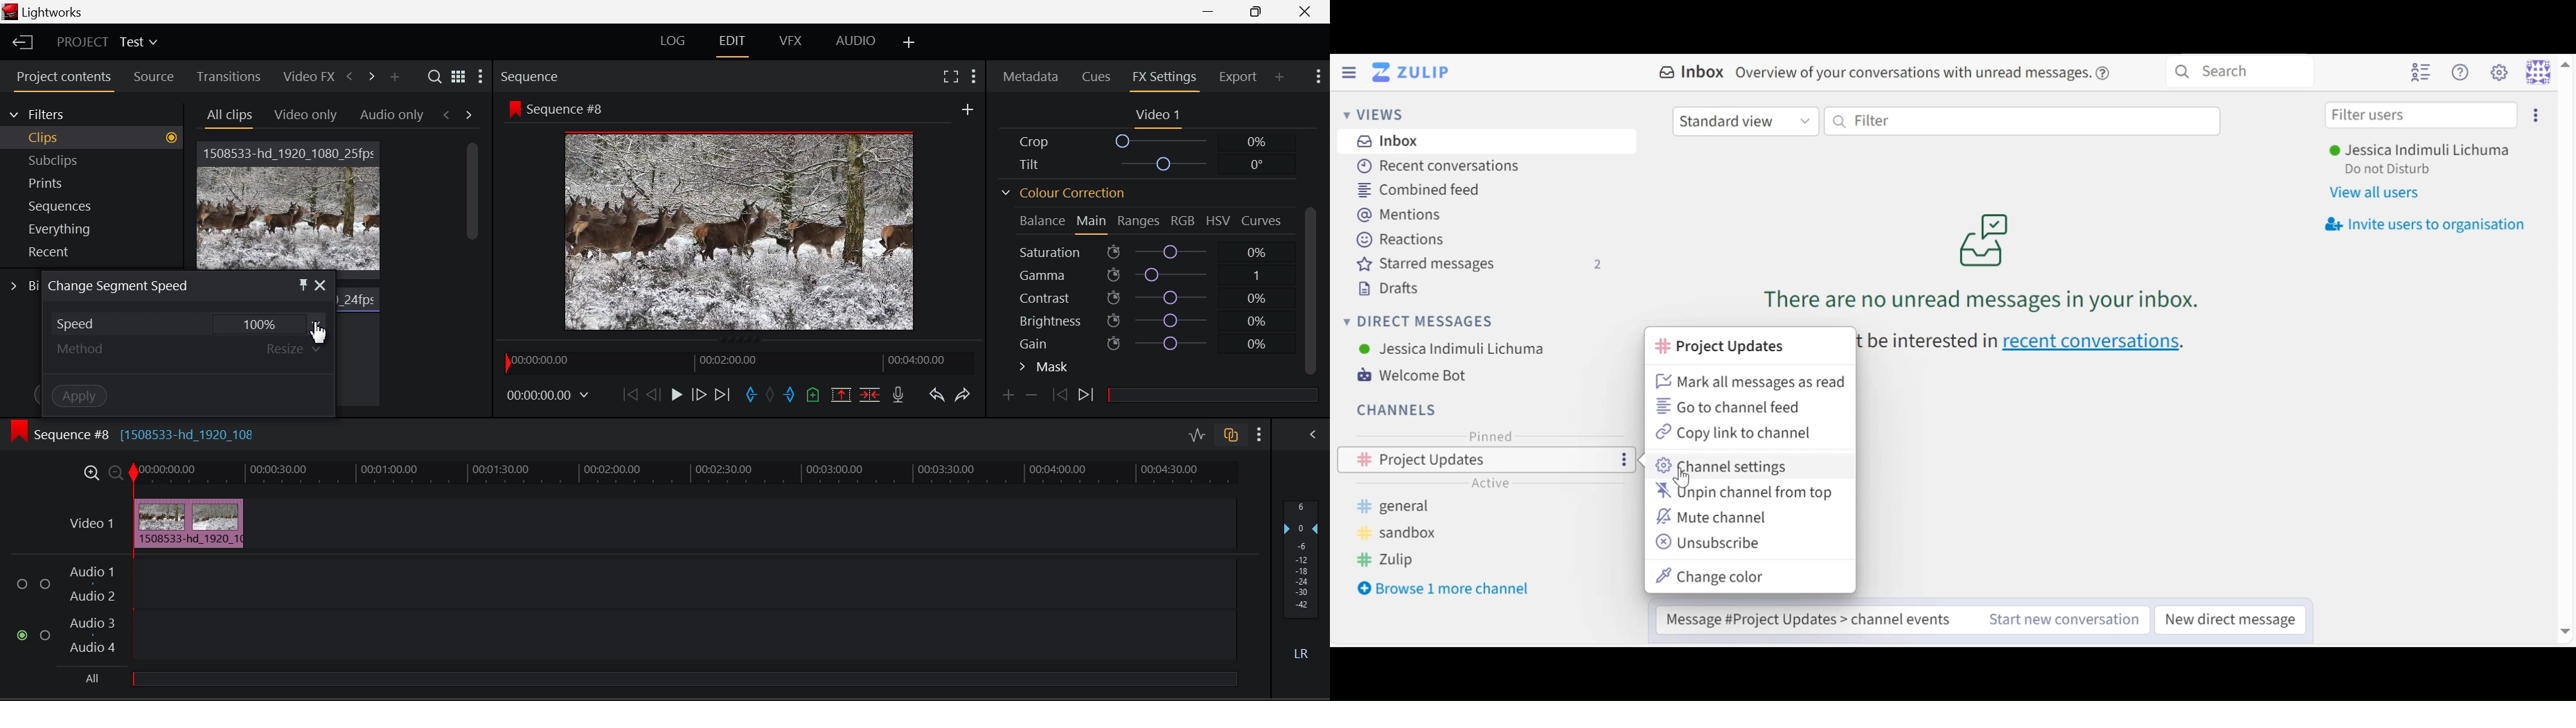  What do you see at coordinates (1411, 376) in the screenshot?
I see `Welcome Bot` at bounding box center [1411, 376].